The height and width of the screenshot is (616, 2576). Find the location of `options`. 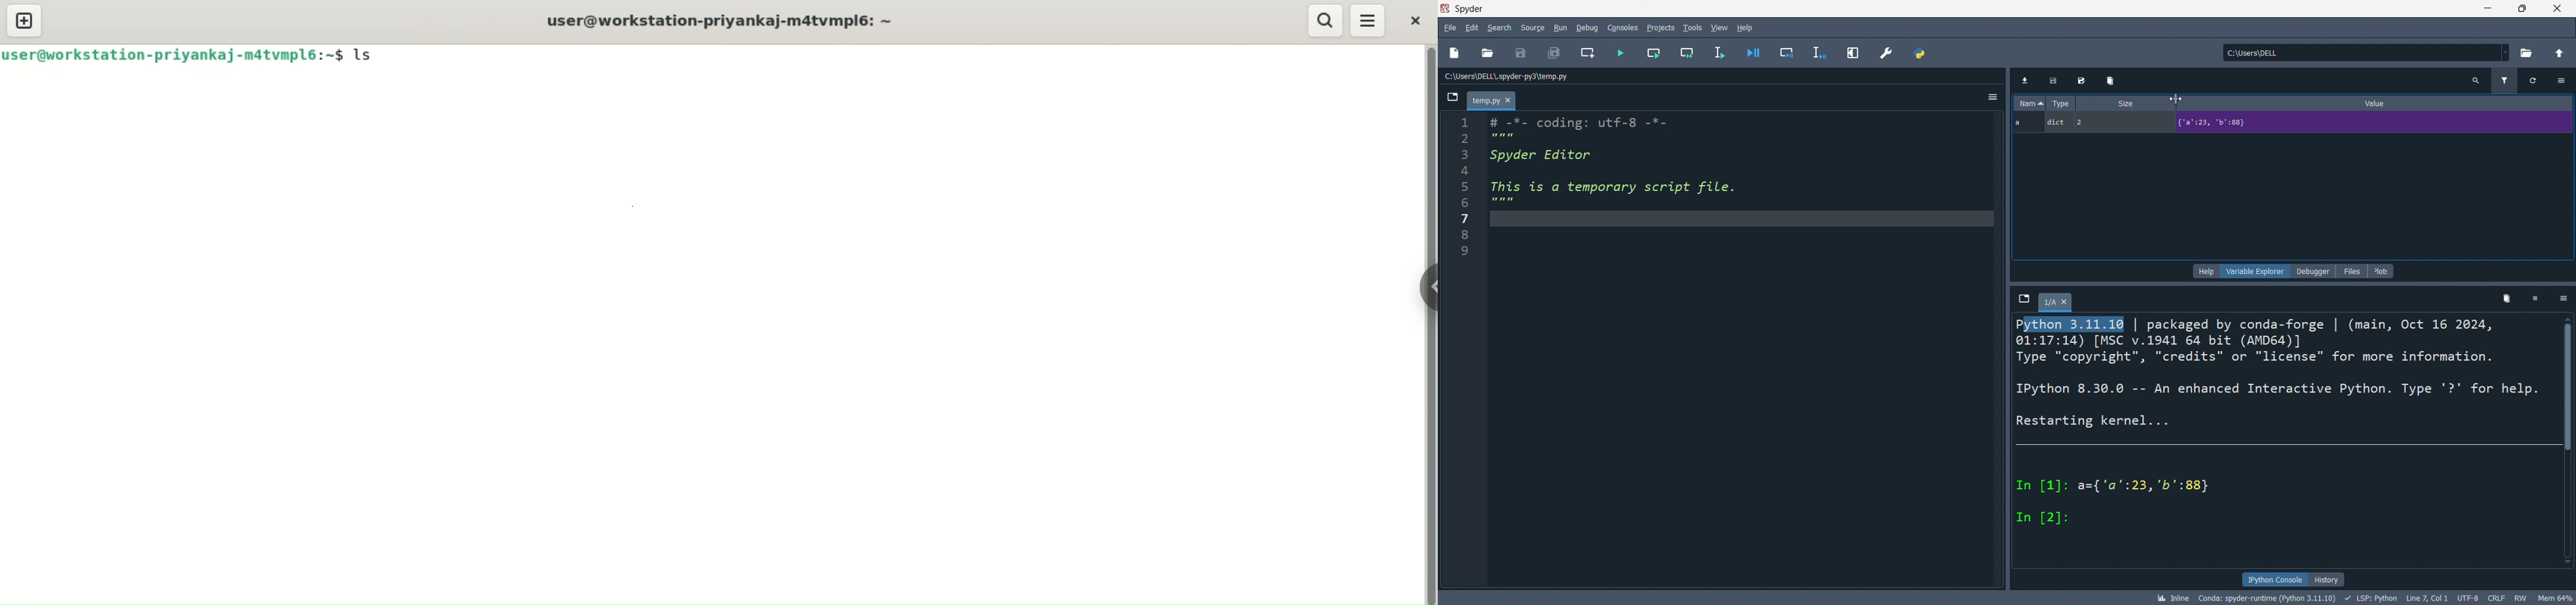

options is located at coordinates (2565, 80).